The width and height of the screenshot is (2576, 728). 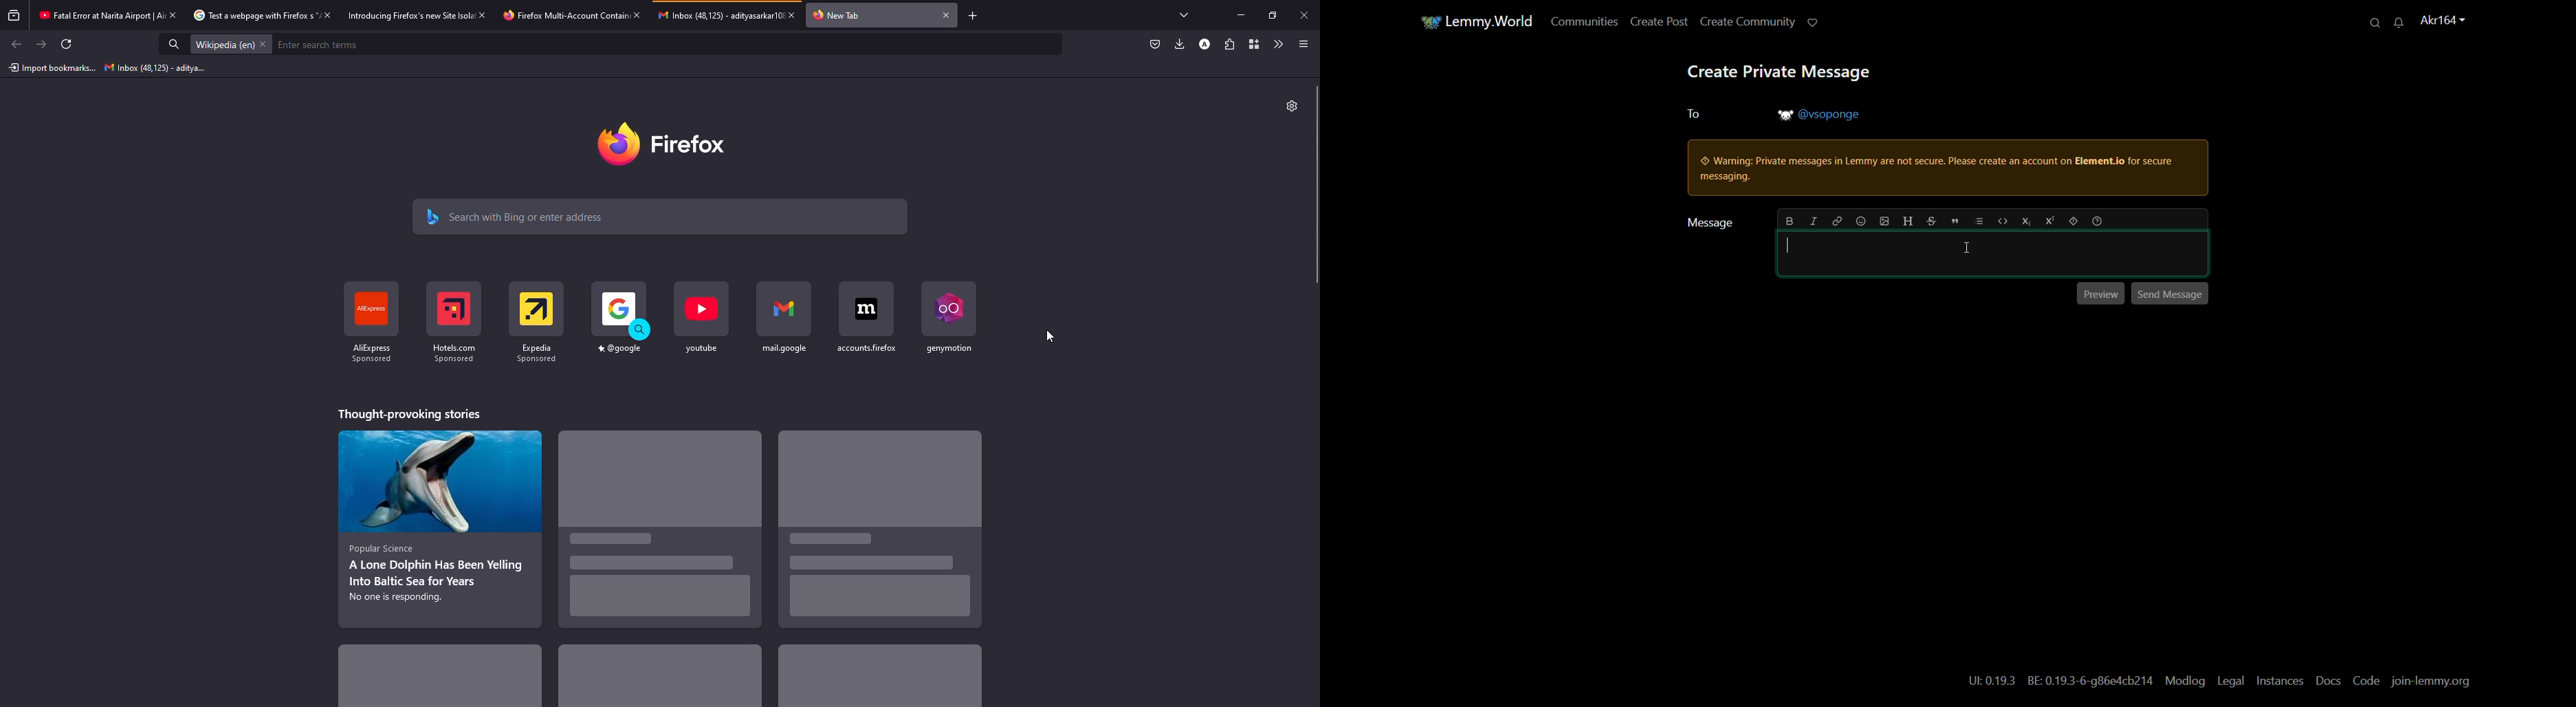 What do you see at coordinates (1967, 249) in the screenshot?
I see `cursor` at bounding box center [1967, 249].